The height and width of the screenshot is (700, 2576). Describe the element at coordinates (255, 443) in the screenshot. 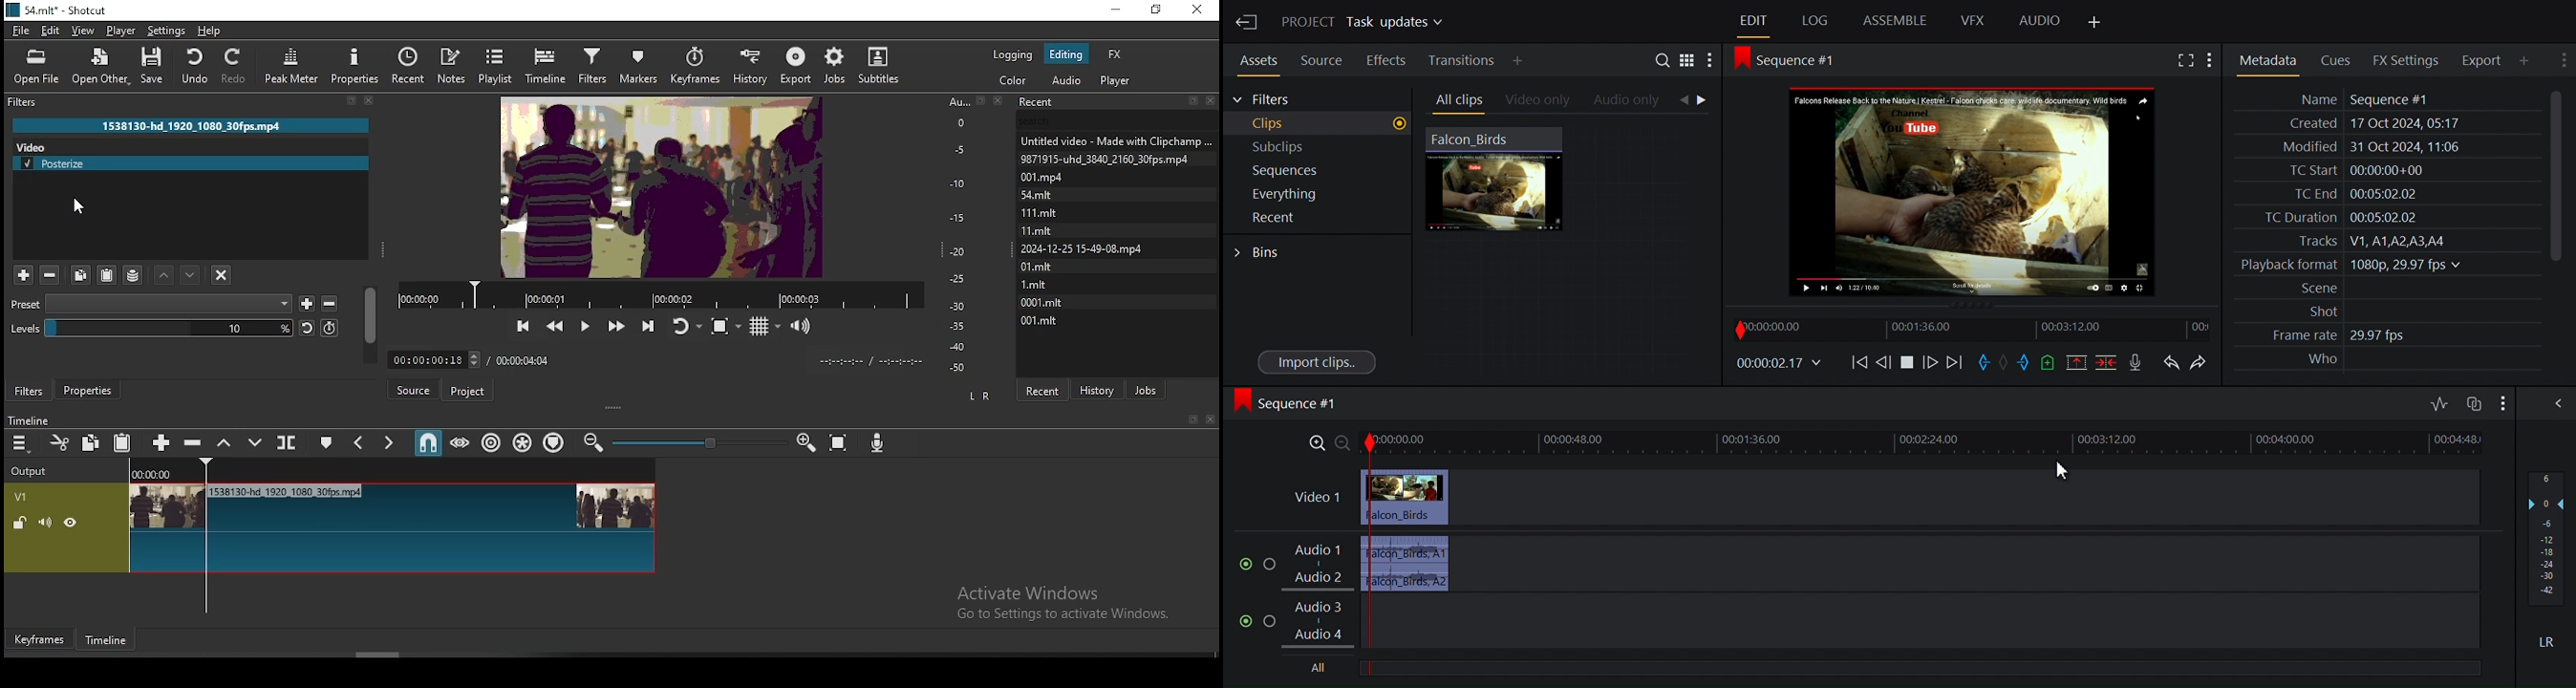

I see `overwrite` at that location.